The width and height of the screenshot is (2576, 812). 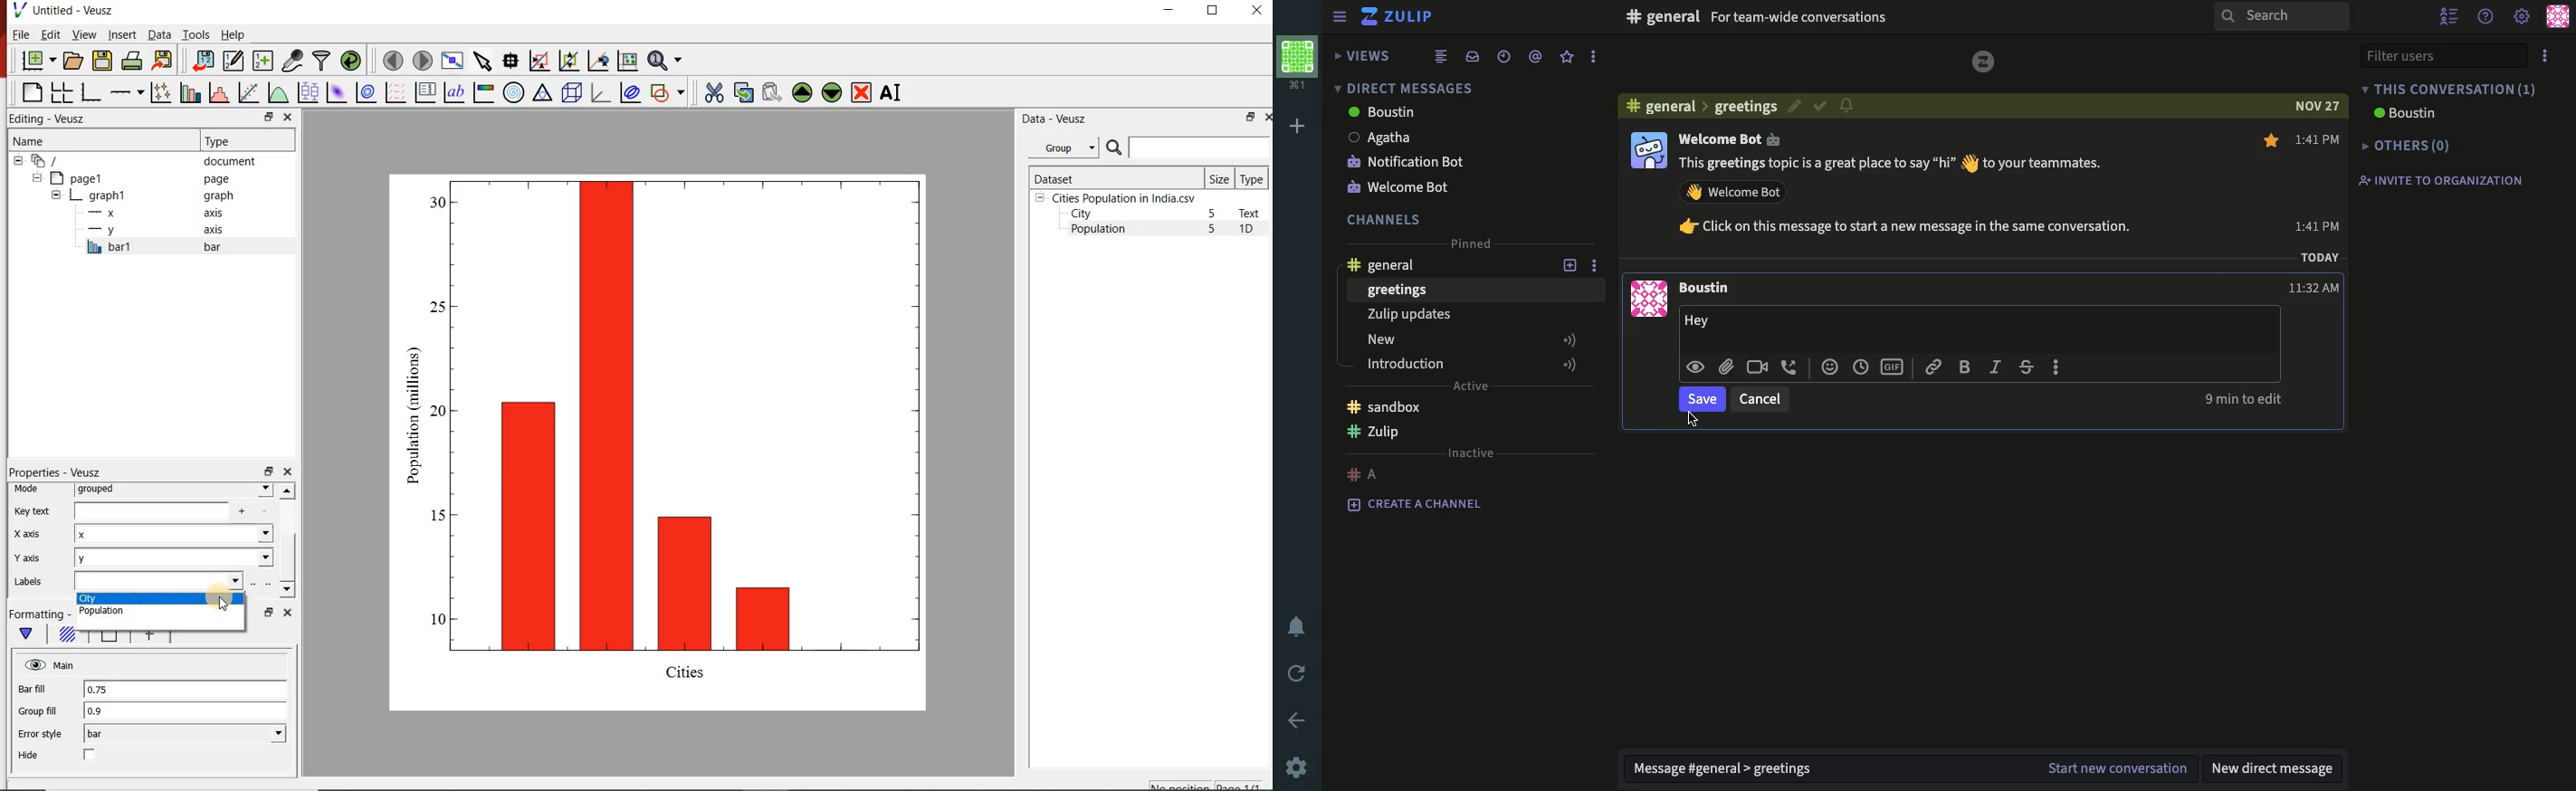 What do you see at coordinates (1708, 321) in the screenshot?
I see `Hey` at bounding box center [1708, 321].